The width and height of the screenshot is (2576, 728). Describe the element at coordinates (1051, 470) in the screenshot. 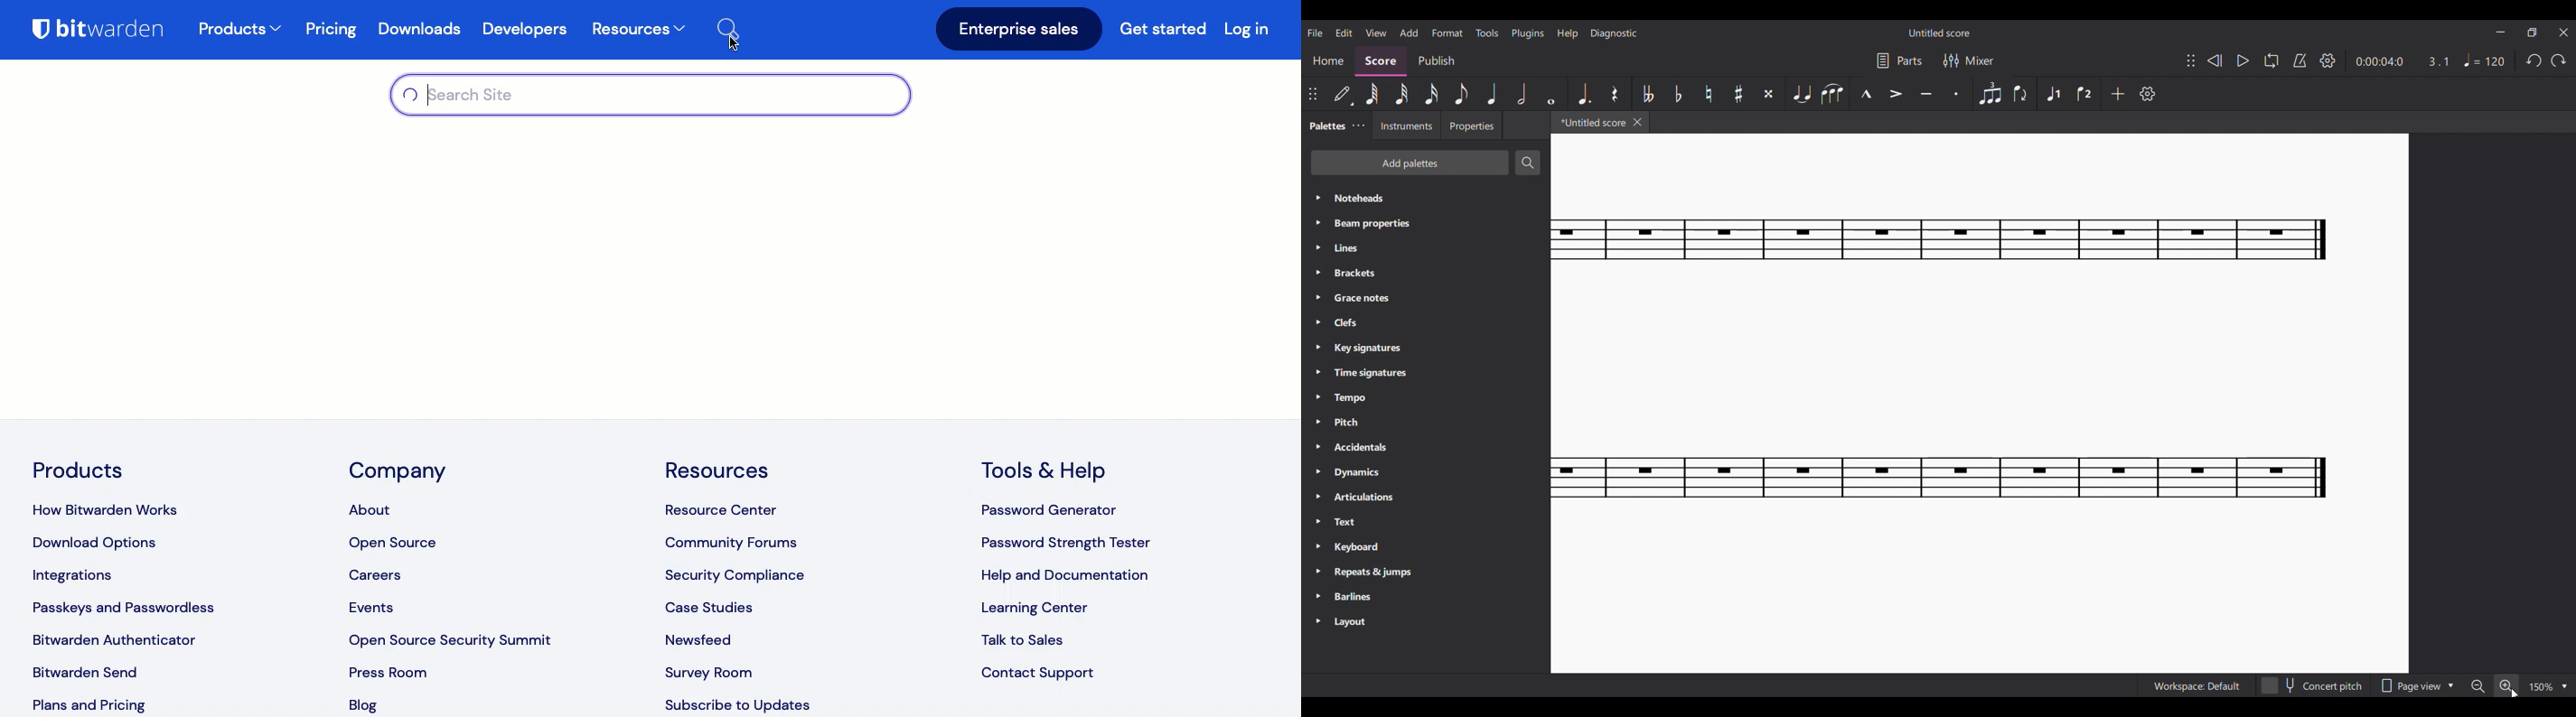

I see `tools and help` at that location.